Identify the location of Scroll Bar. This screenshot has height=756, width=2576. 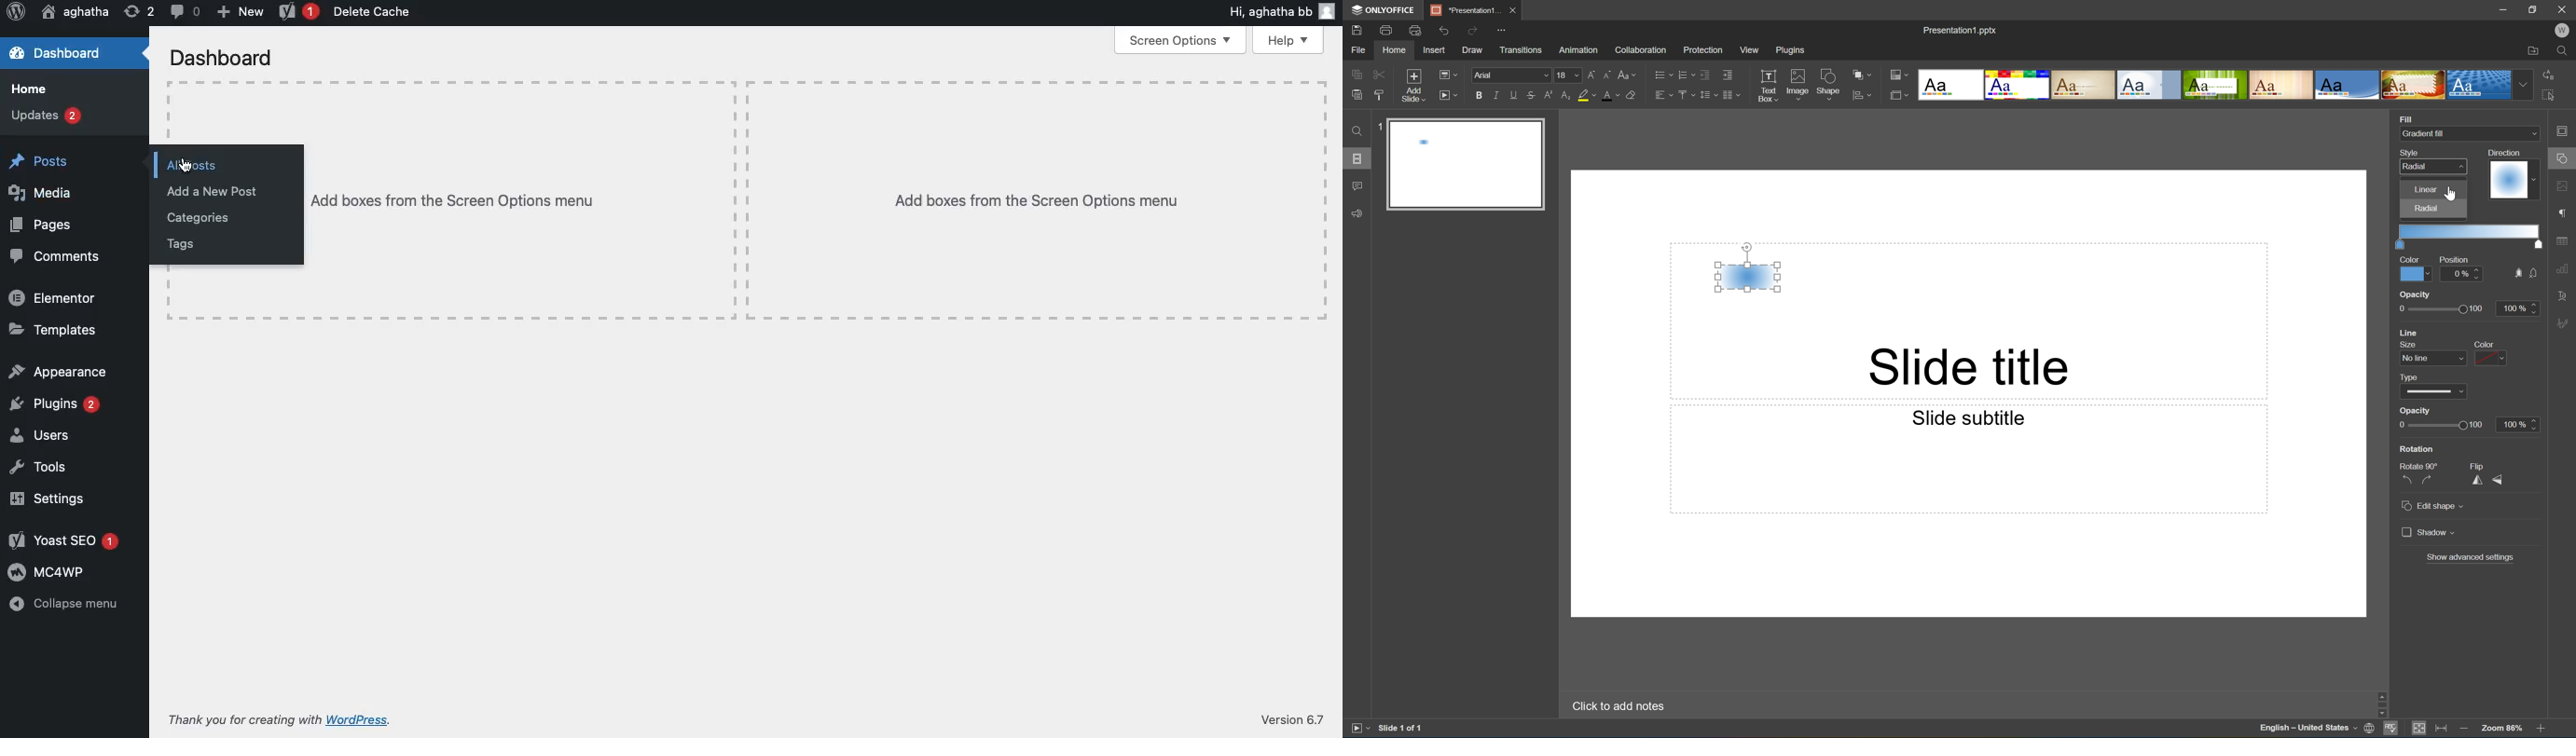
(2539, 702).